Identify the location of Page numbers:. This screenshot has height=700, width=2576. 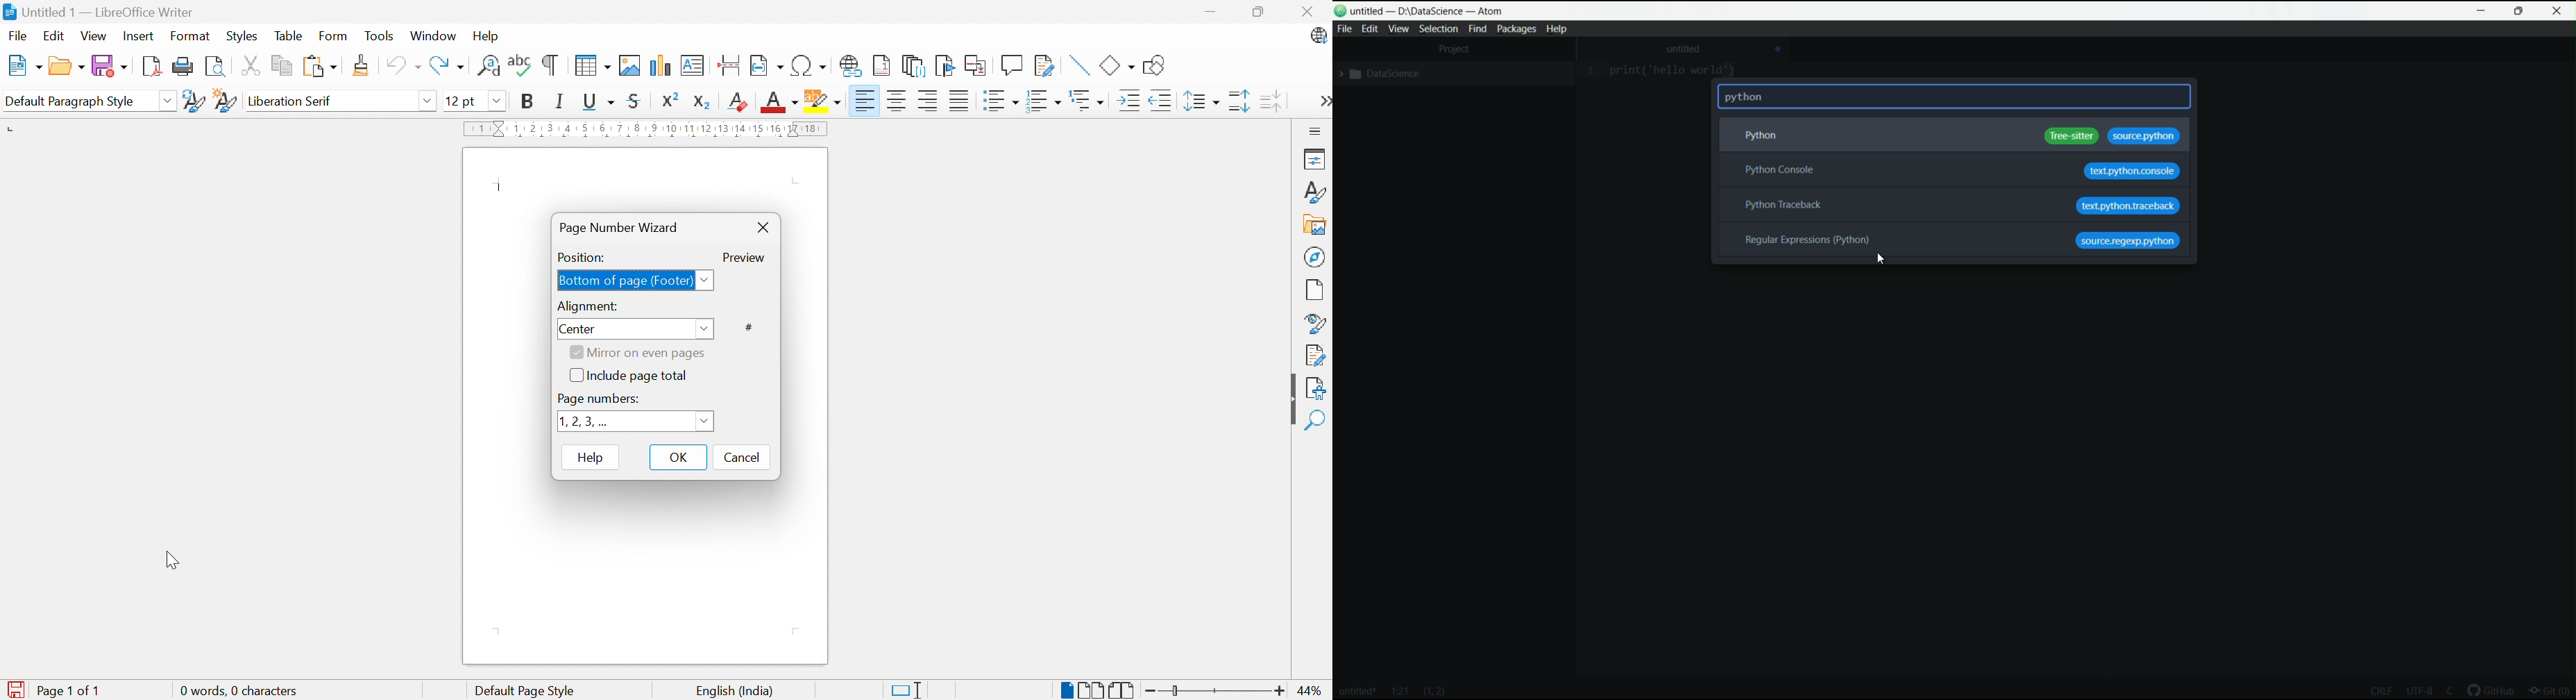
(602, 398).